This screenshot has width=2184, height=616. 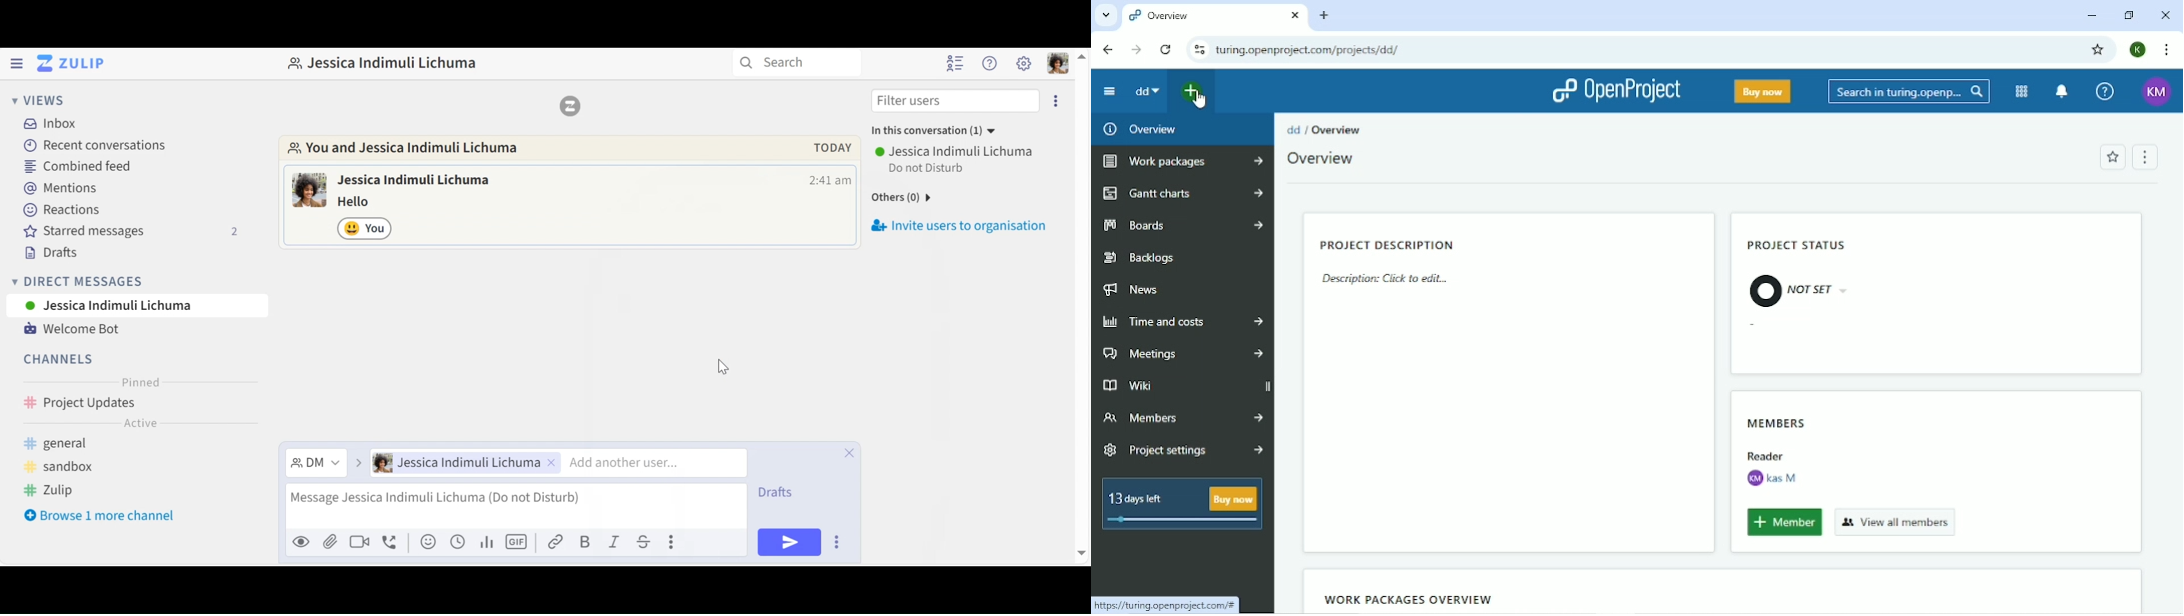 I want to click on profile name, so click(x=382, y=62).